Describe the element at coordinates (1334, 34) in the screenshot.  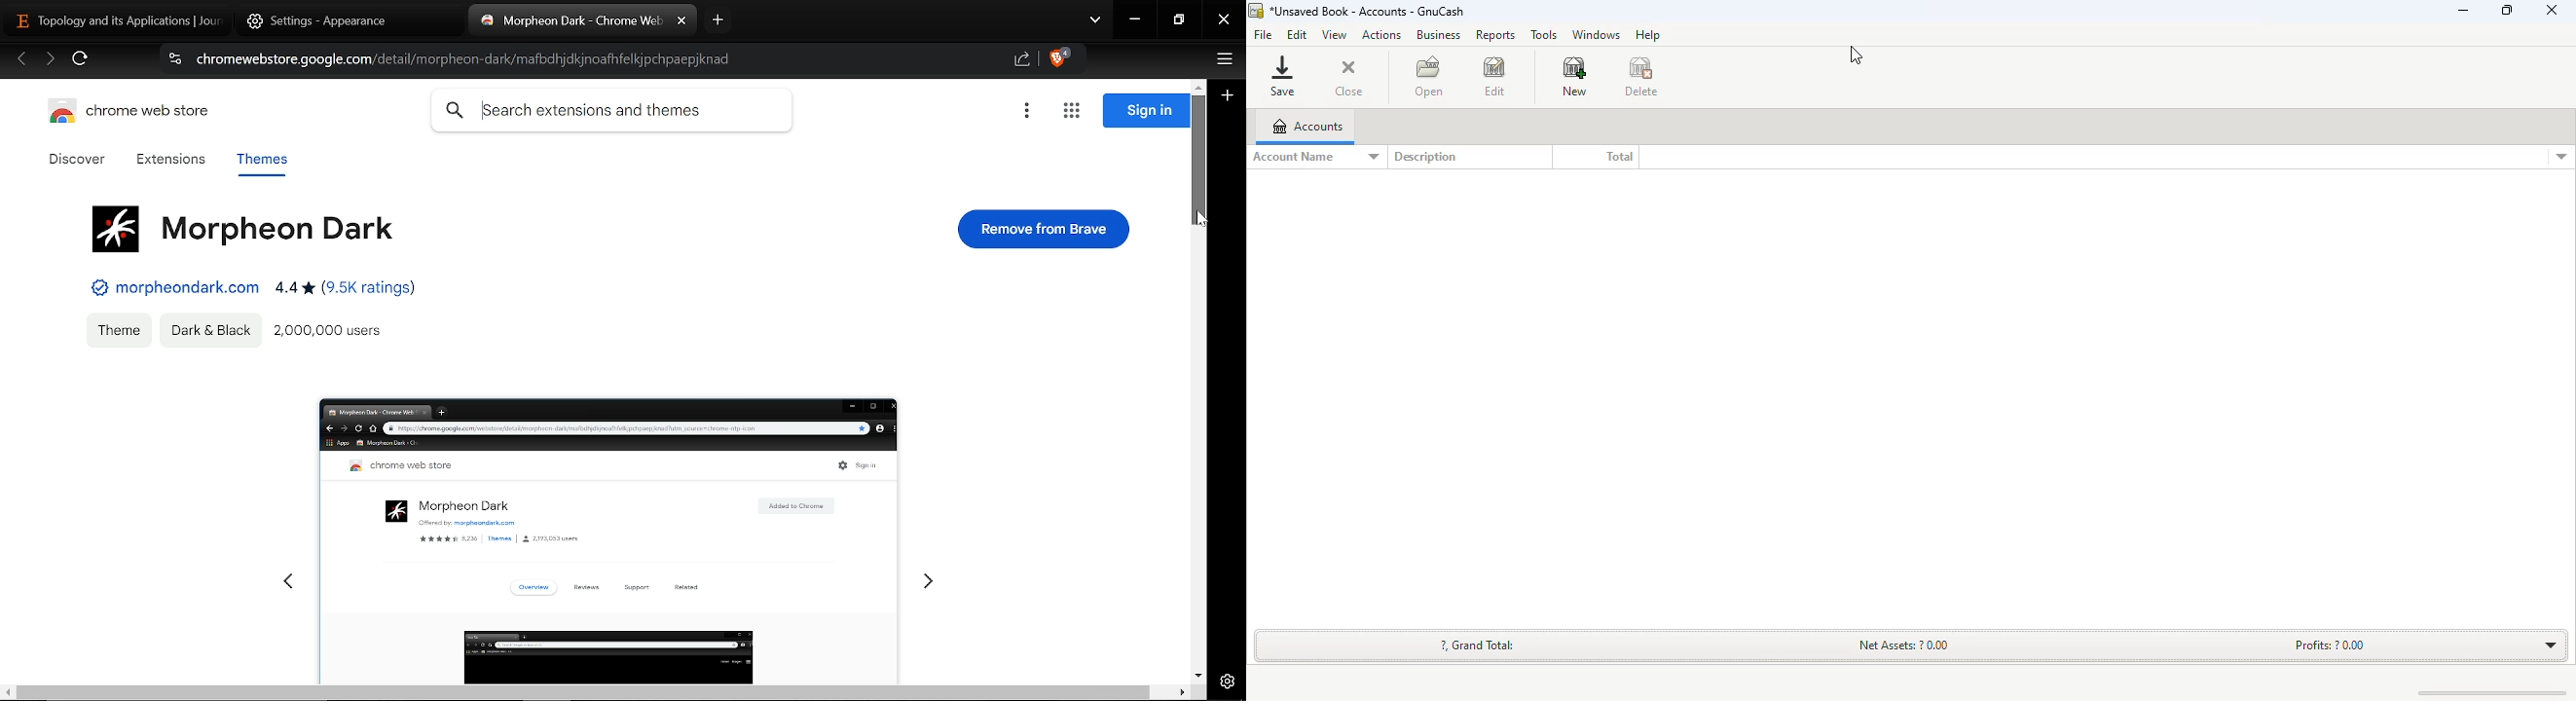
I see `view` at that location.